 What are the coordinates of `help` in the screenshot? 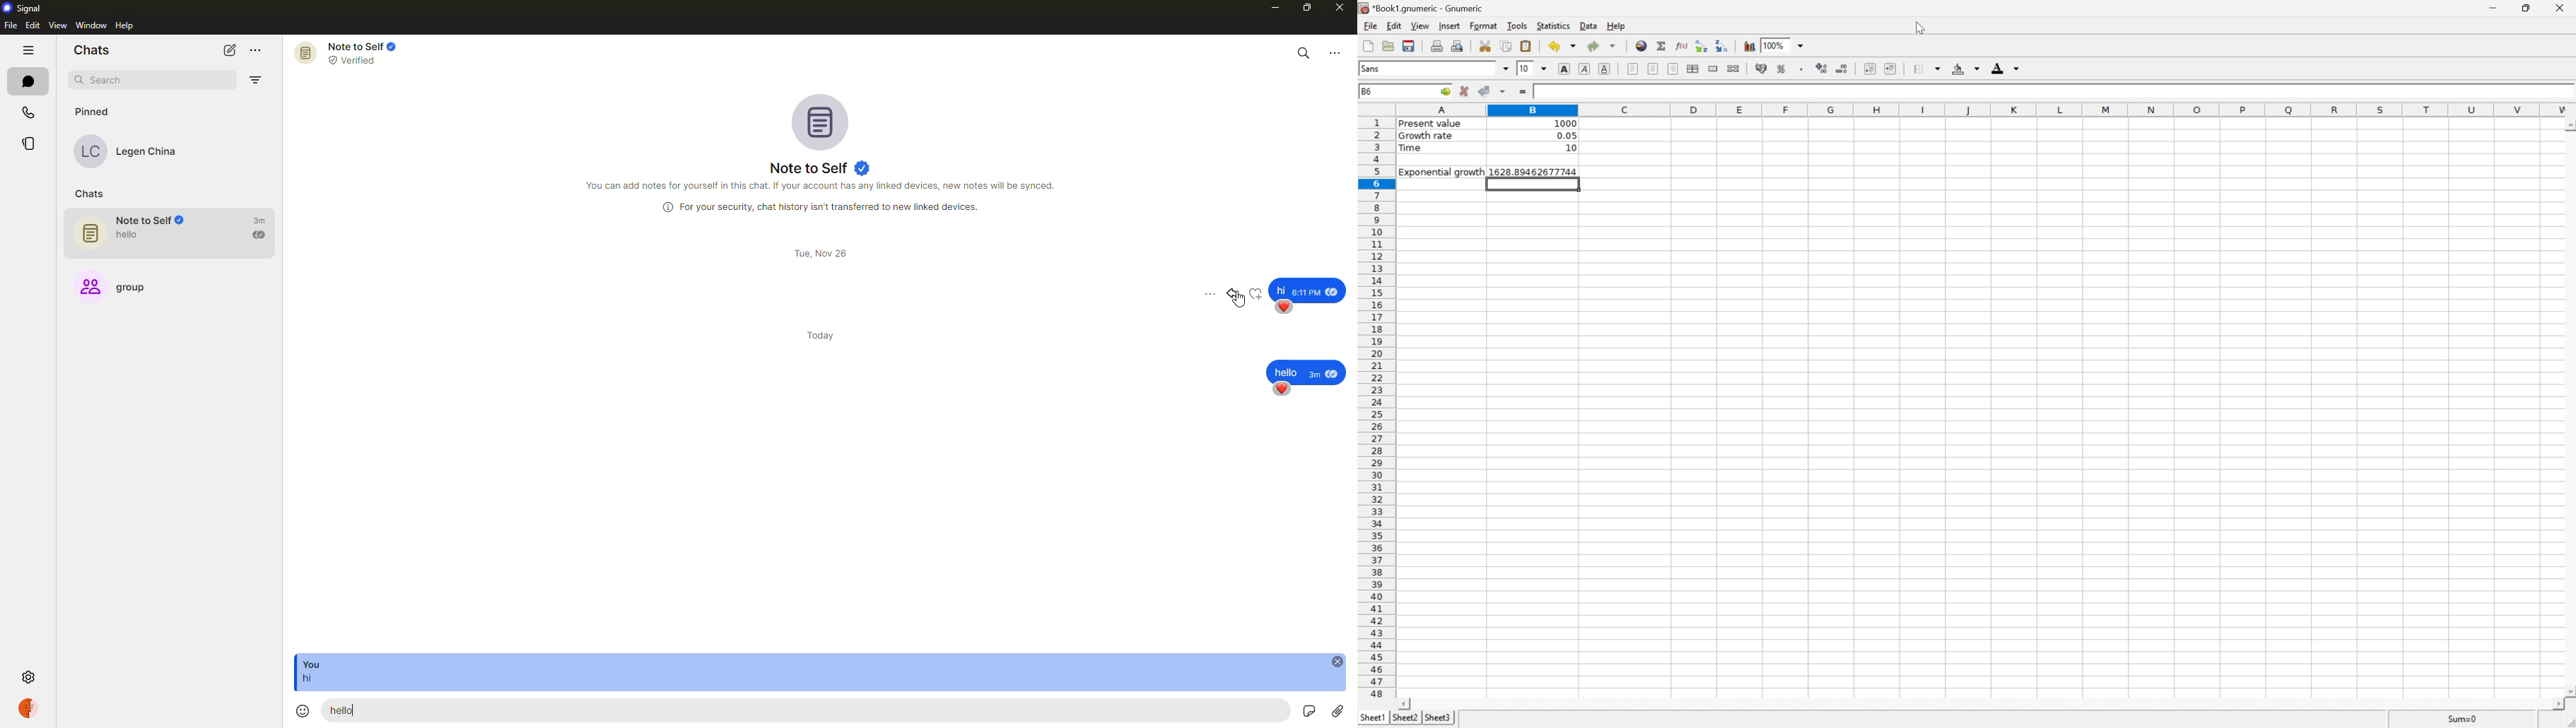 It's located at (124, 26).